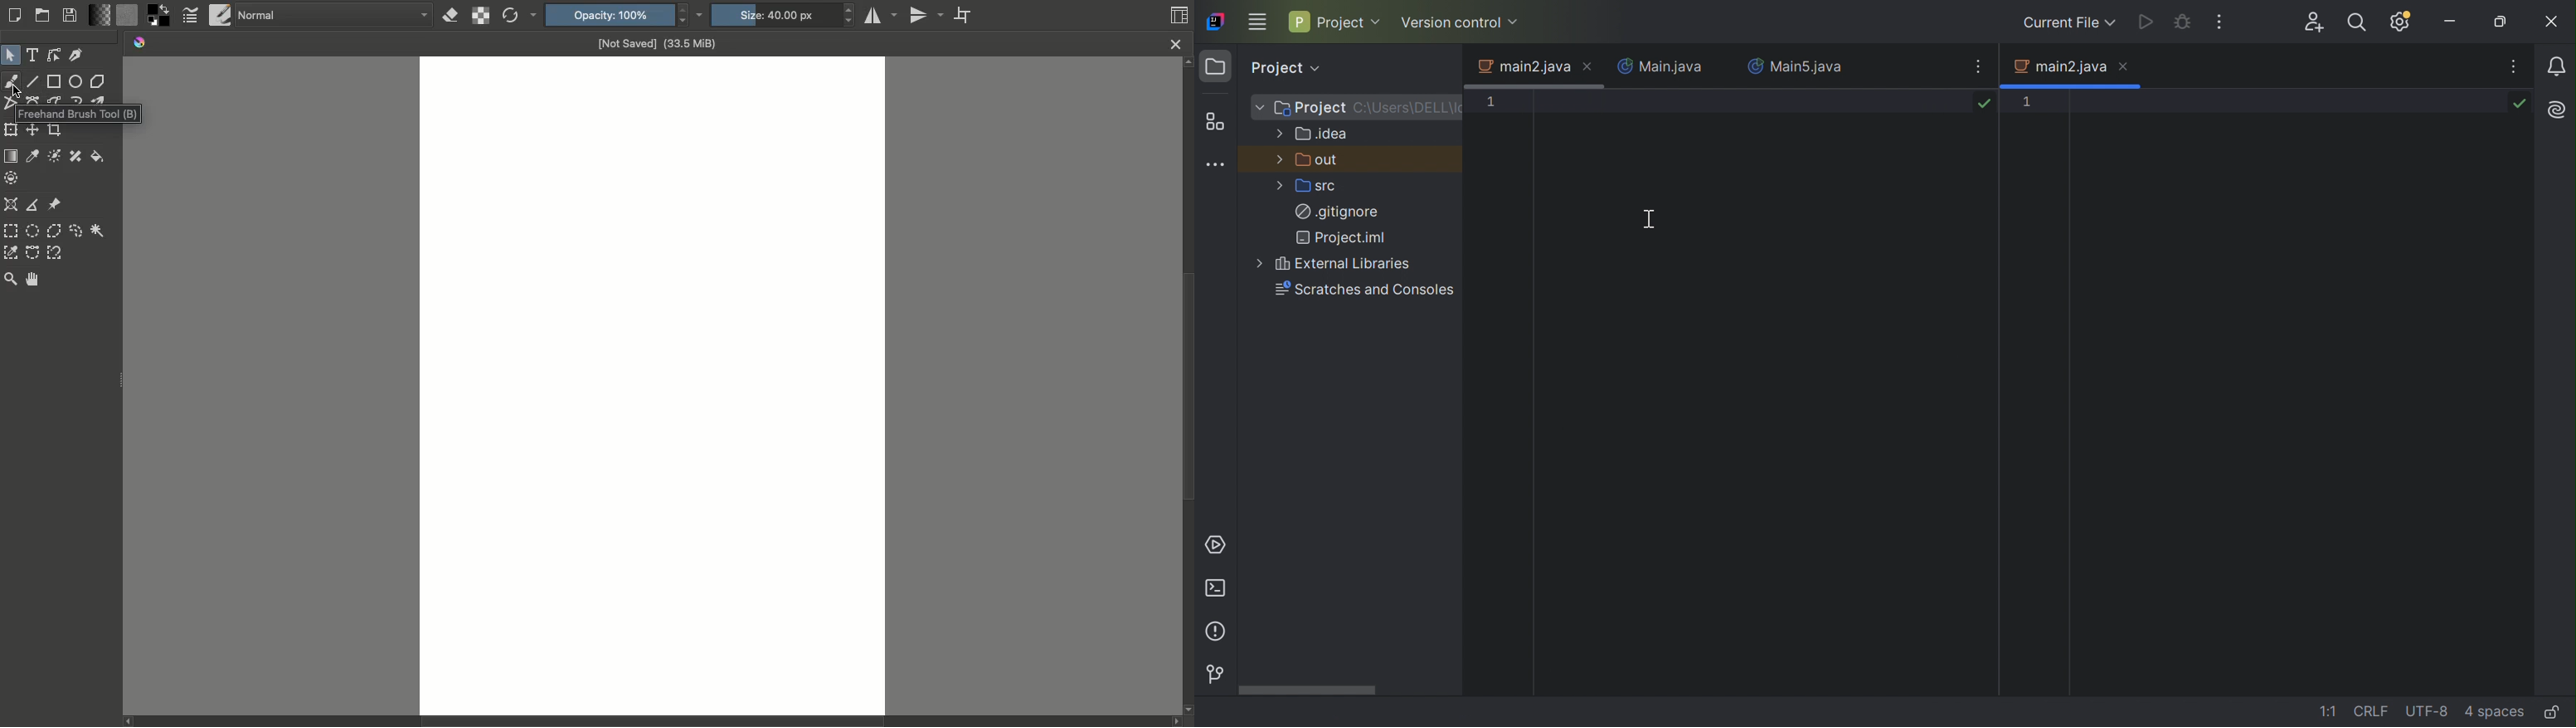 This screenshot has height=728, width=2576. What do you see at coordinates (33, 155) in the screenshot?
I see `Sample color` at bounding box center [33, 155].